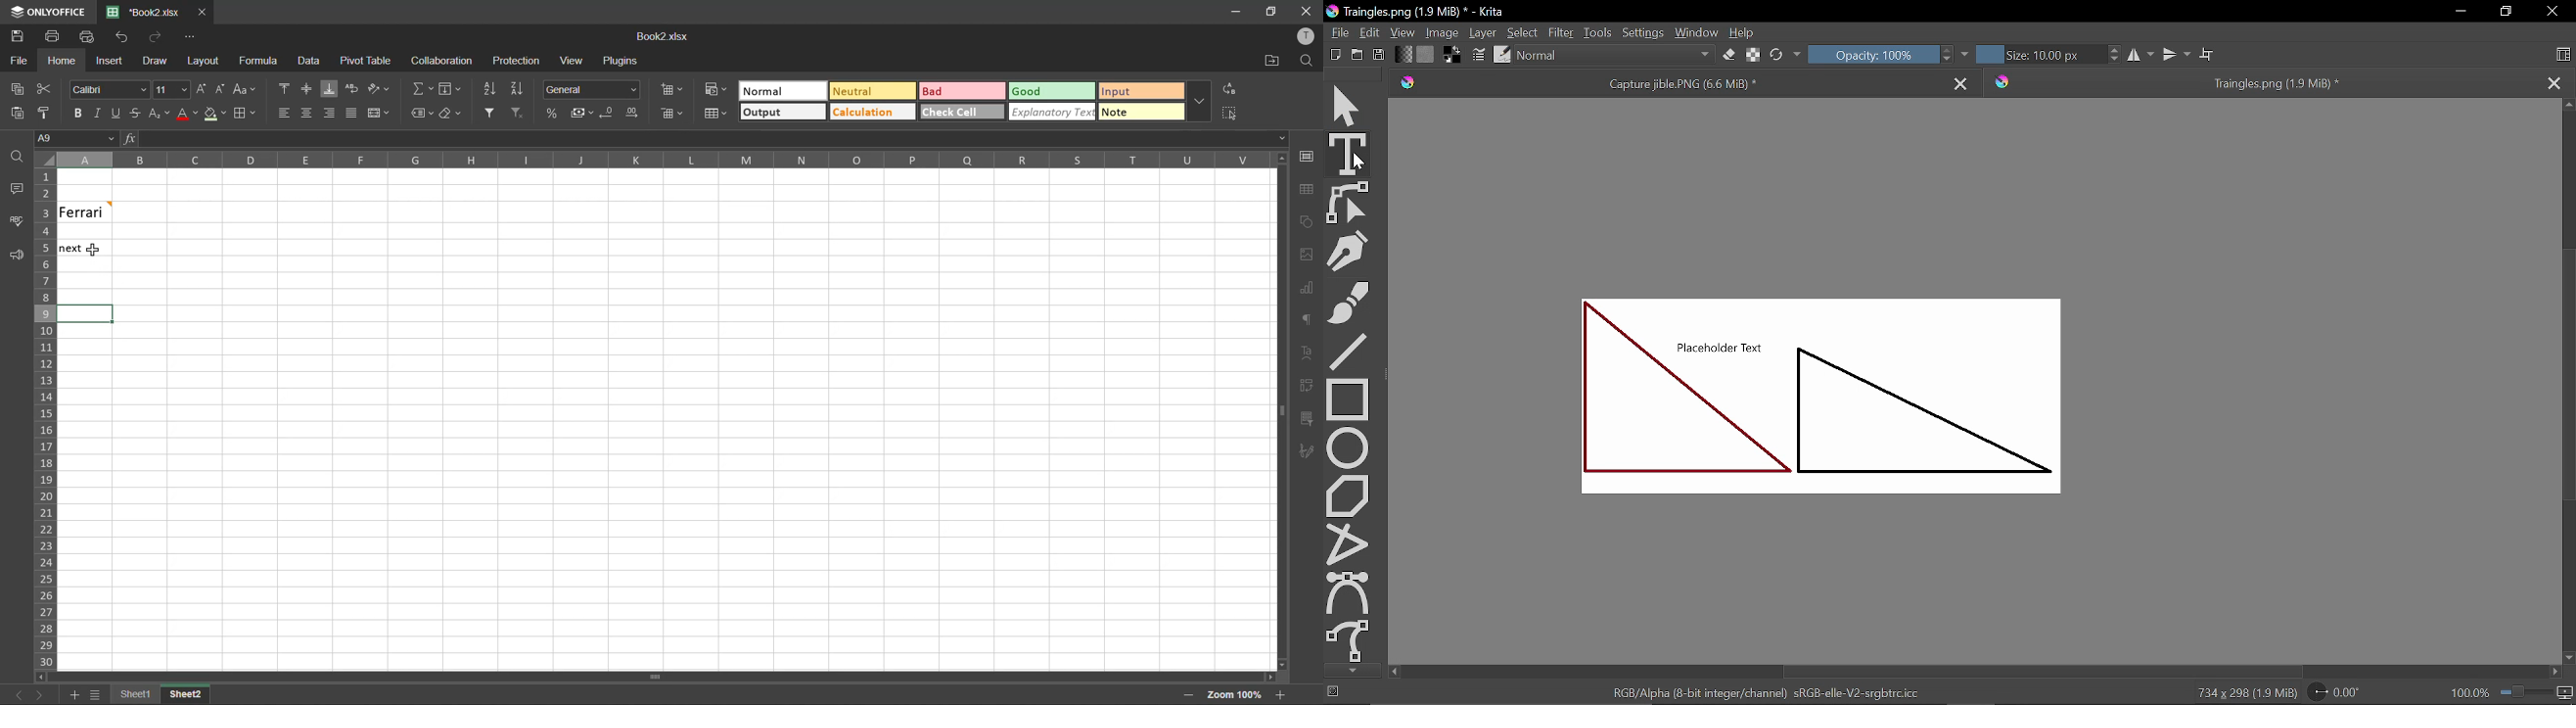  I want to click on Freehand brush, so click(1349, 303).